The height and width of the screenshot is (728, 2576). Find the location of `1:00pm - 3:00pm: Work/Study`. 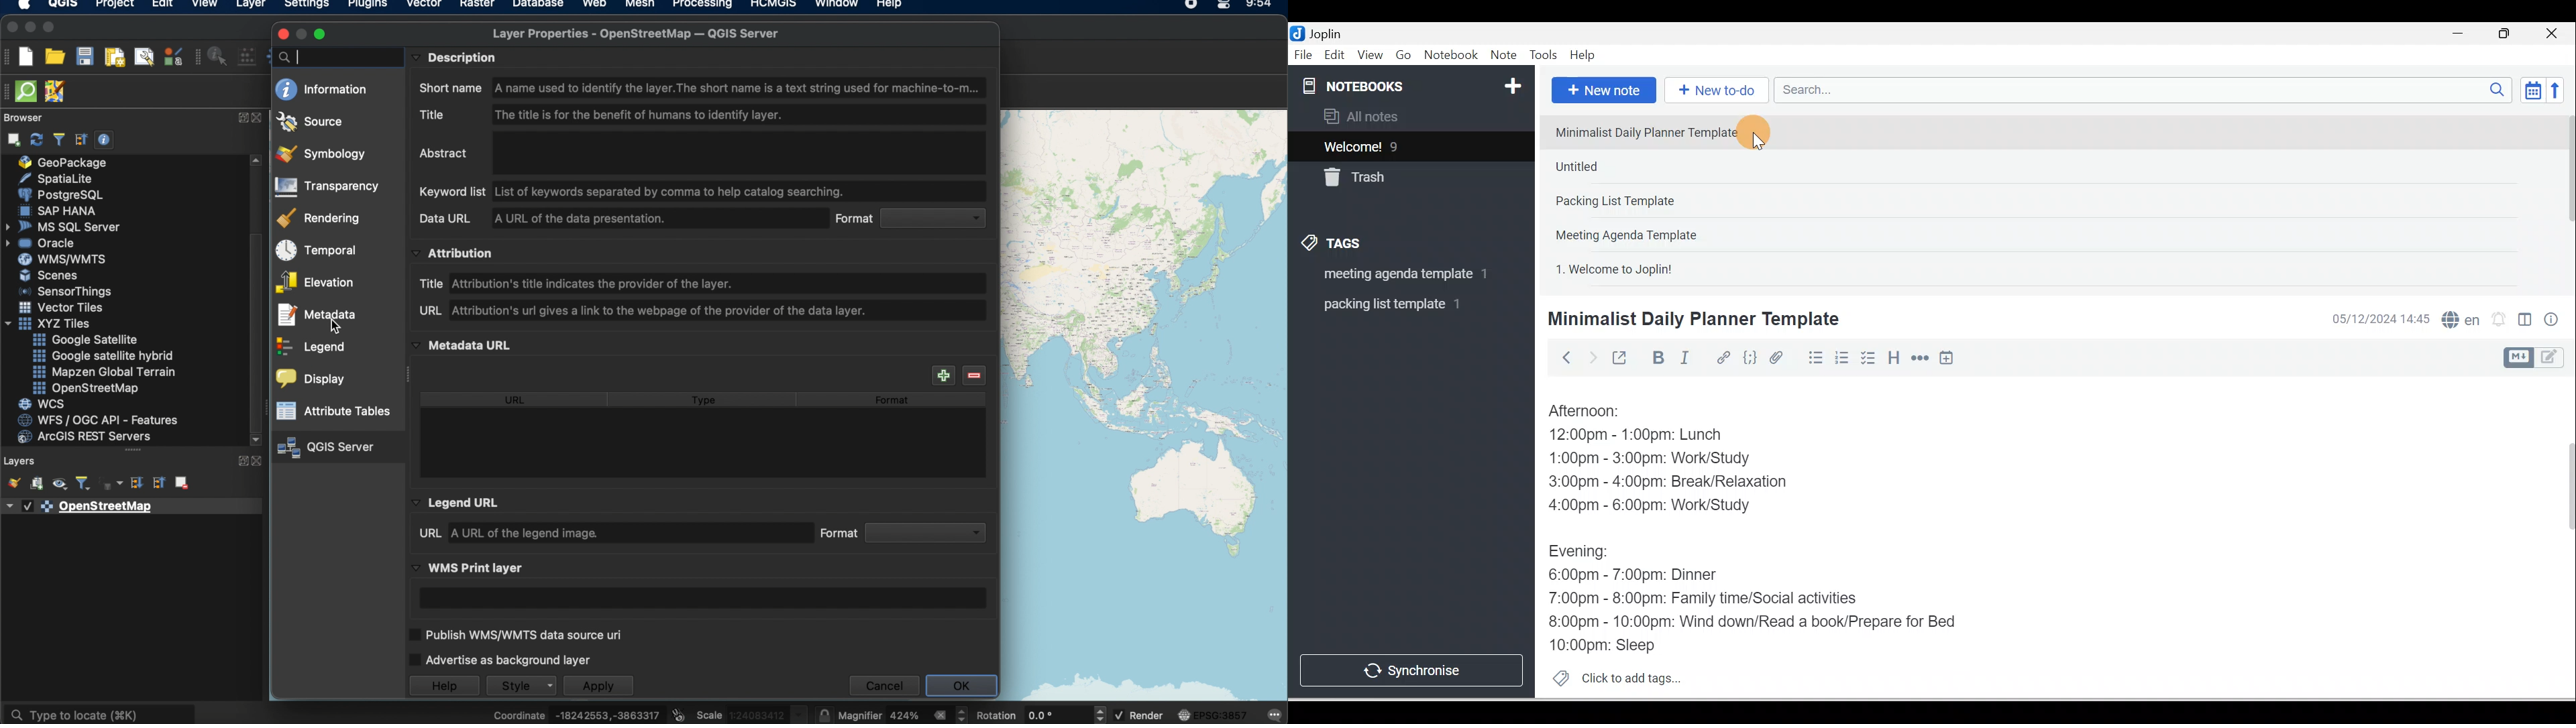

1:00pm - 3:00pm: Work/Study is located at coordinates (1650, 459).